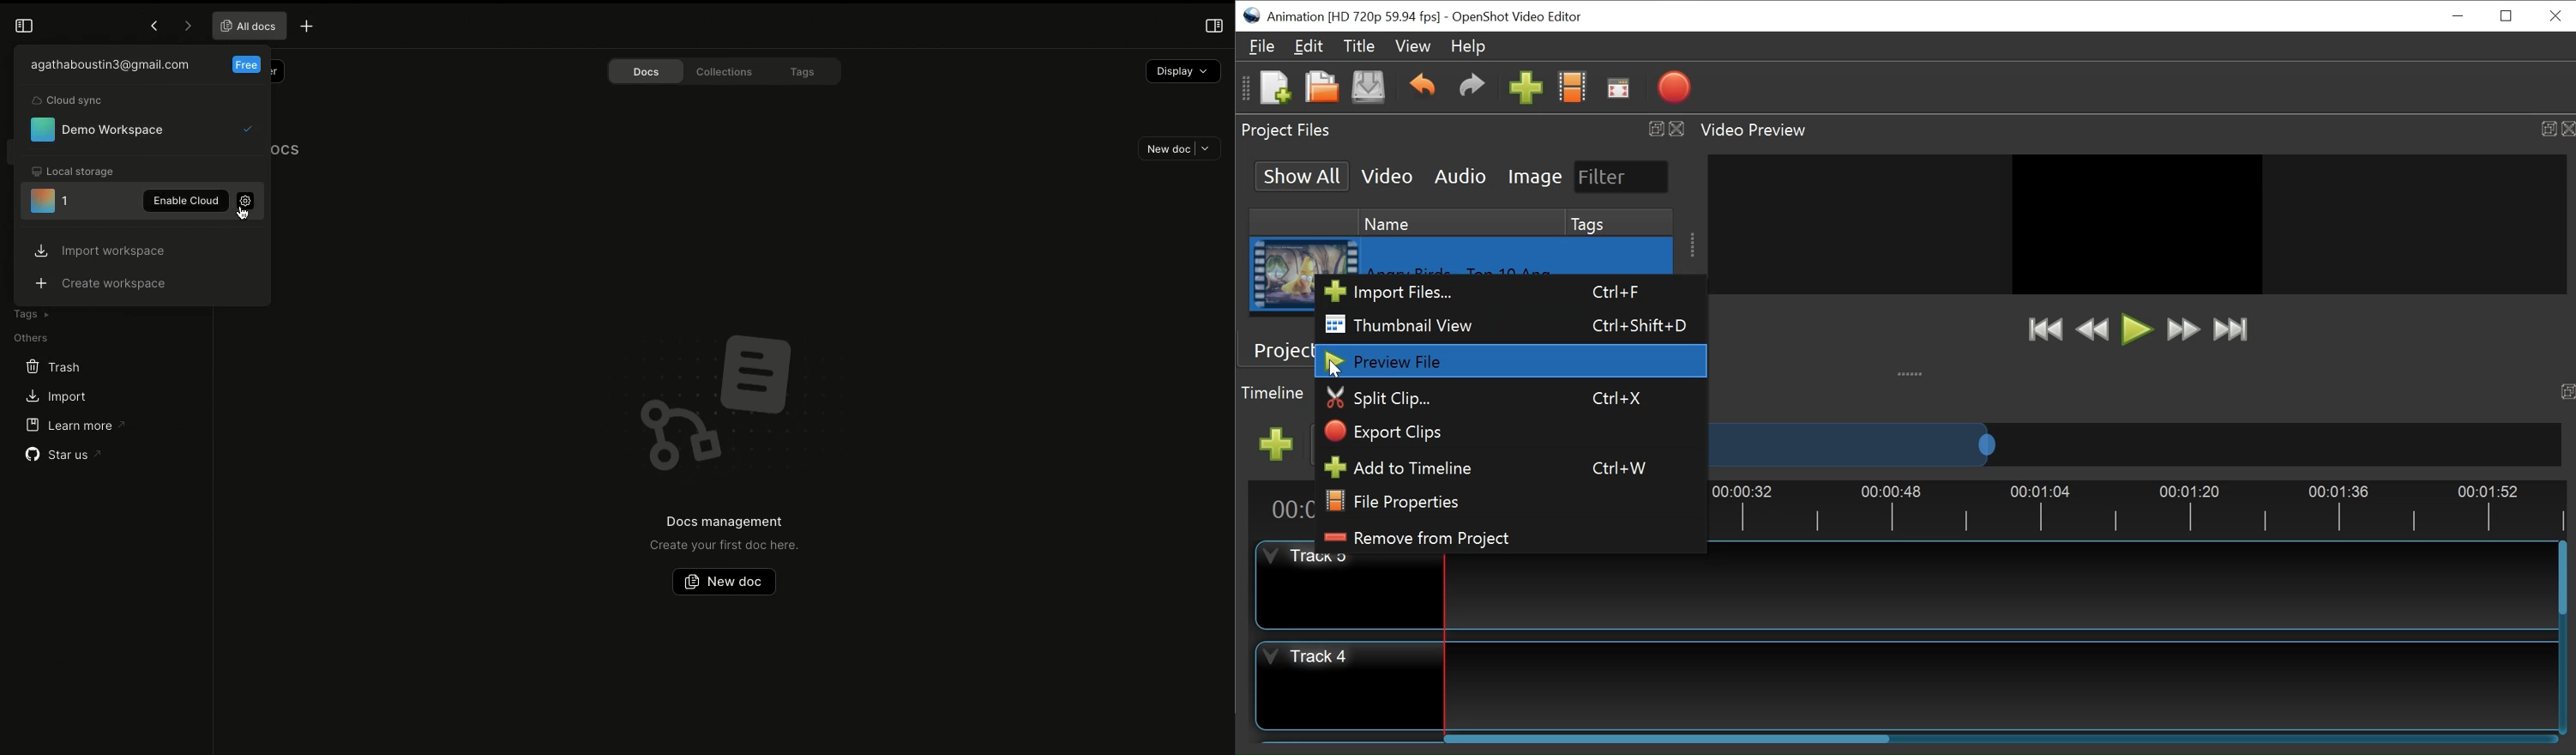  What do you see at coordinates (1677, 127) in the screenshot?
I see `Close` at bounding box center [1677, 127].